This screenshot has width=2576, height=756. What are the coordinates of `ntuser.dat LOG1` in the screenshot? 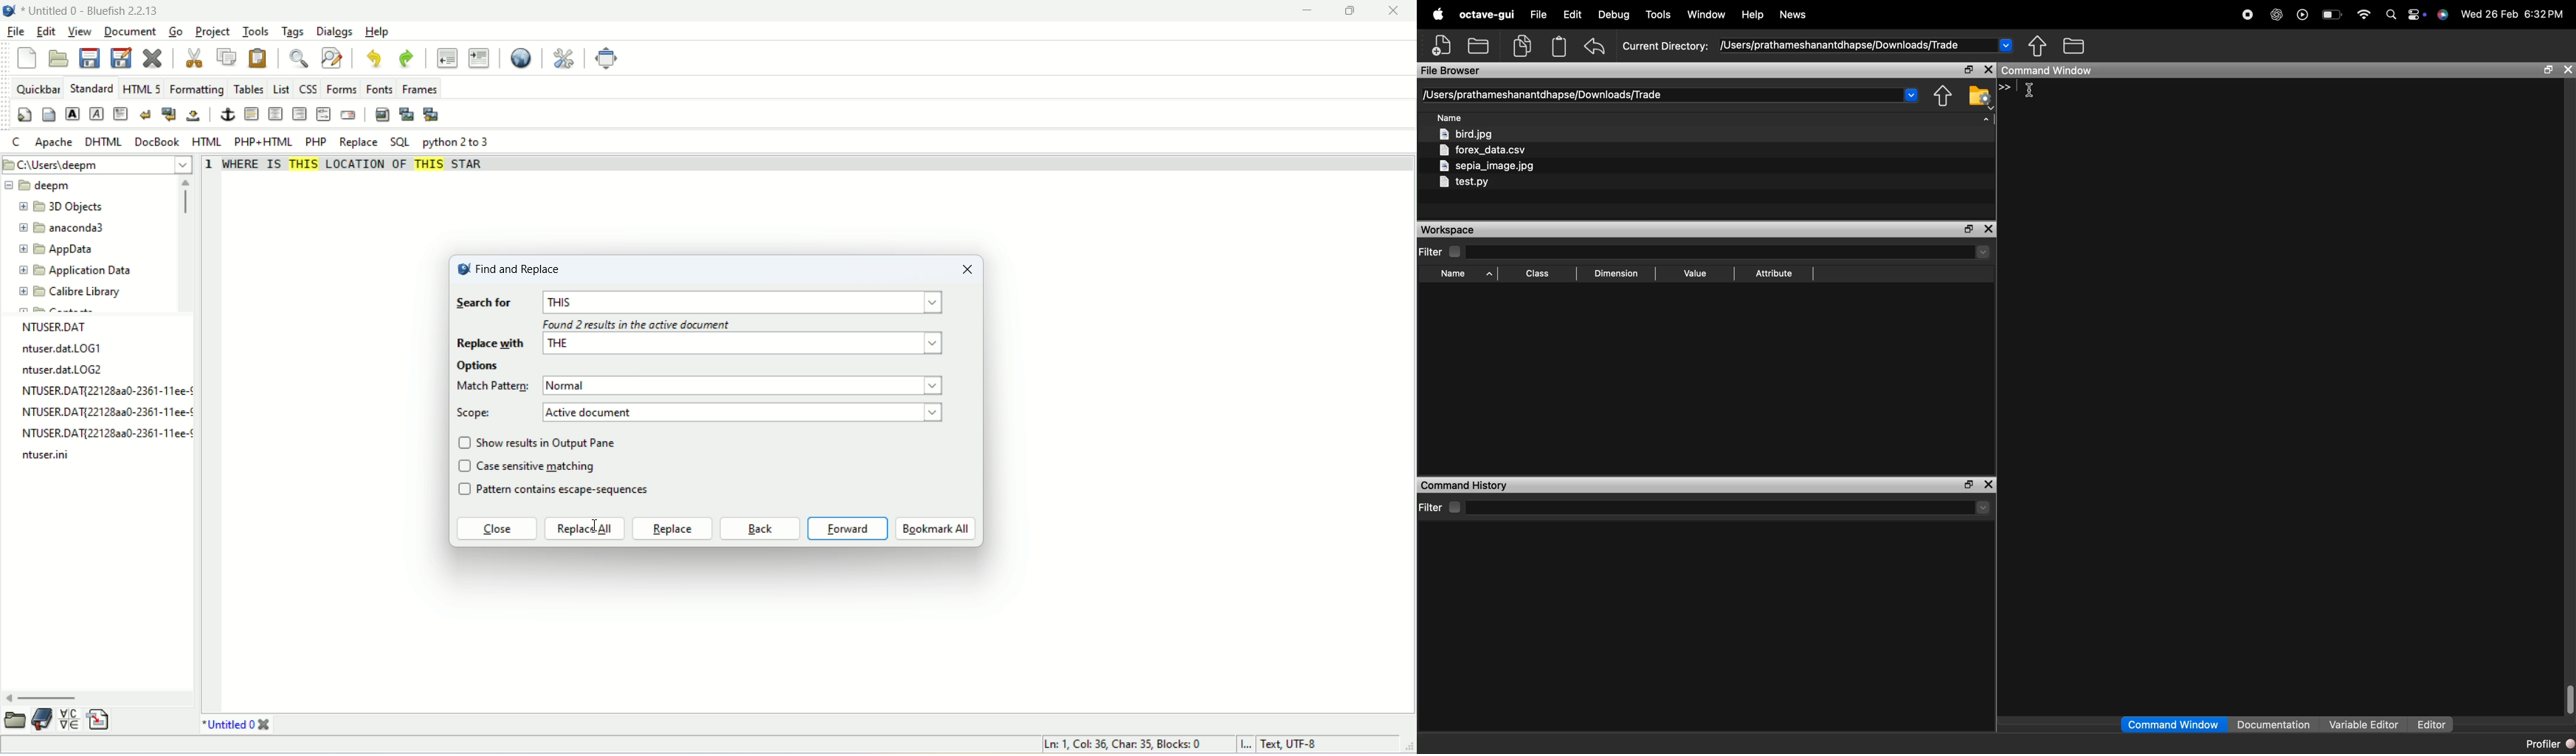 It's located at (60, 350).